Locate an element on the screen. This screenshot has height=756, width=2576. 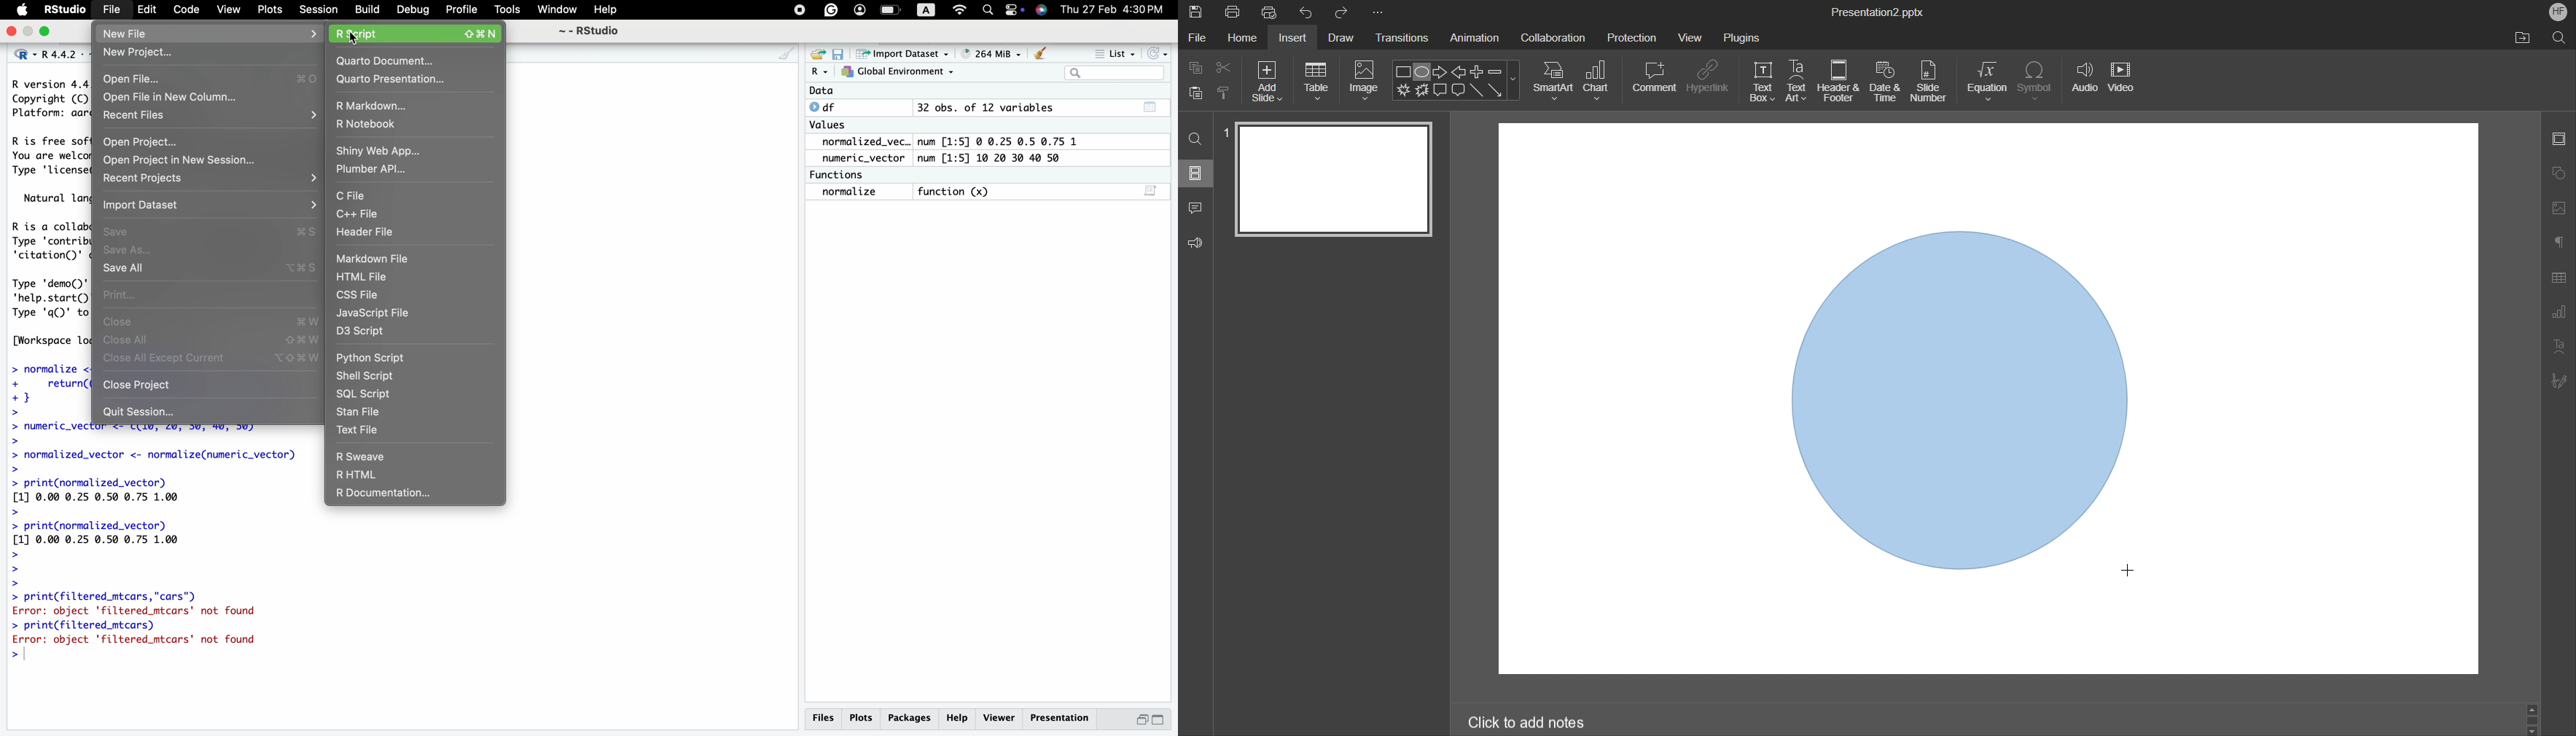
r markdown is located at coordinates (409, 107).